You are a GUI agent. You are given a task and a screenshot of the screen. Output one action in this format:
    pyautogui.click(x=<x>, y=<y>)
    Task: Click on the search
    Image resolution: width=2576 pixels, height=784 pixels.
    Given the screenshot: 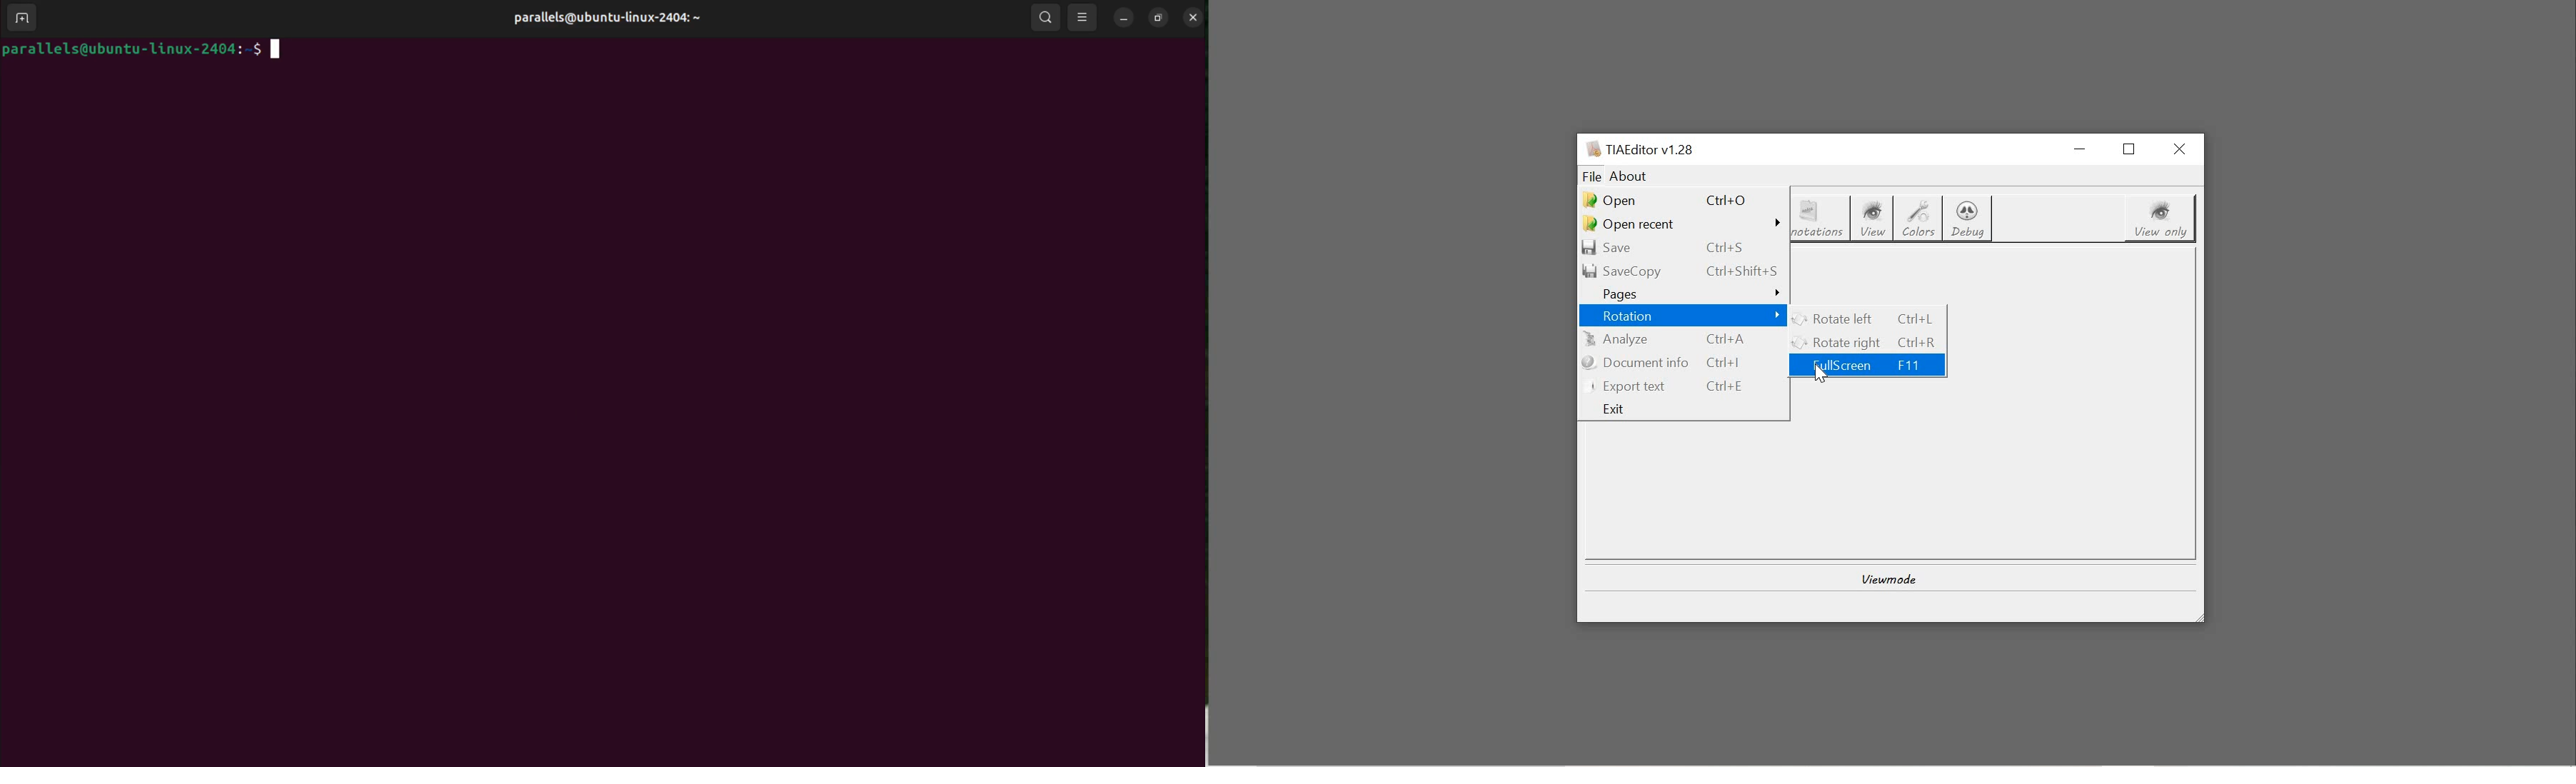 What is the action you would take?
    pyautogui.click(x=1046, y=18)
    